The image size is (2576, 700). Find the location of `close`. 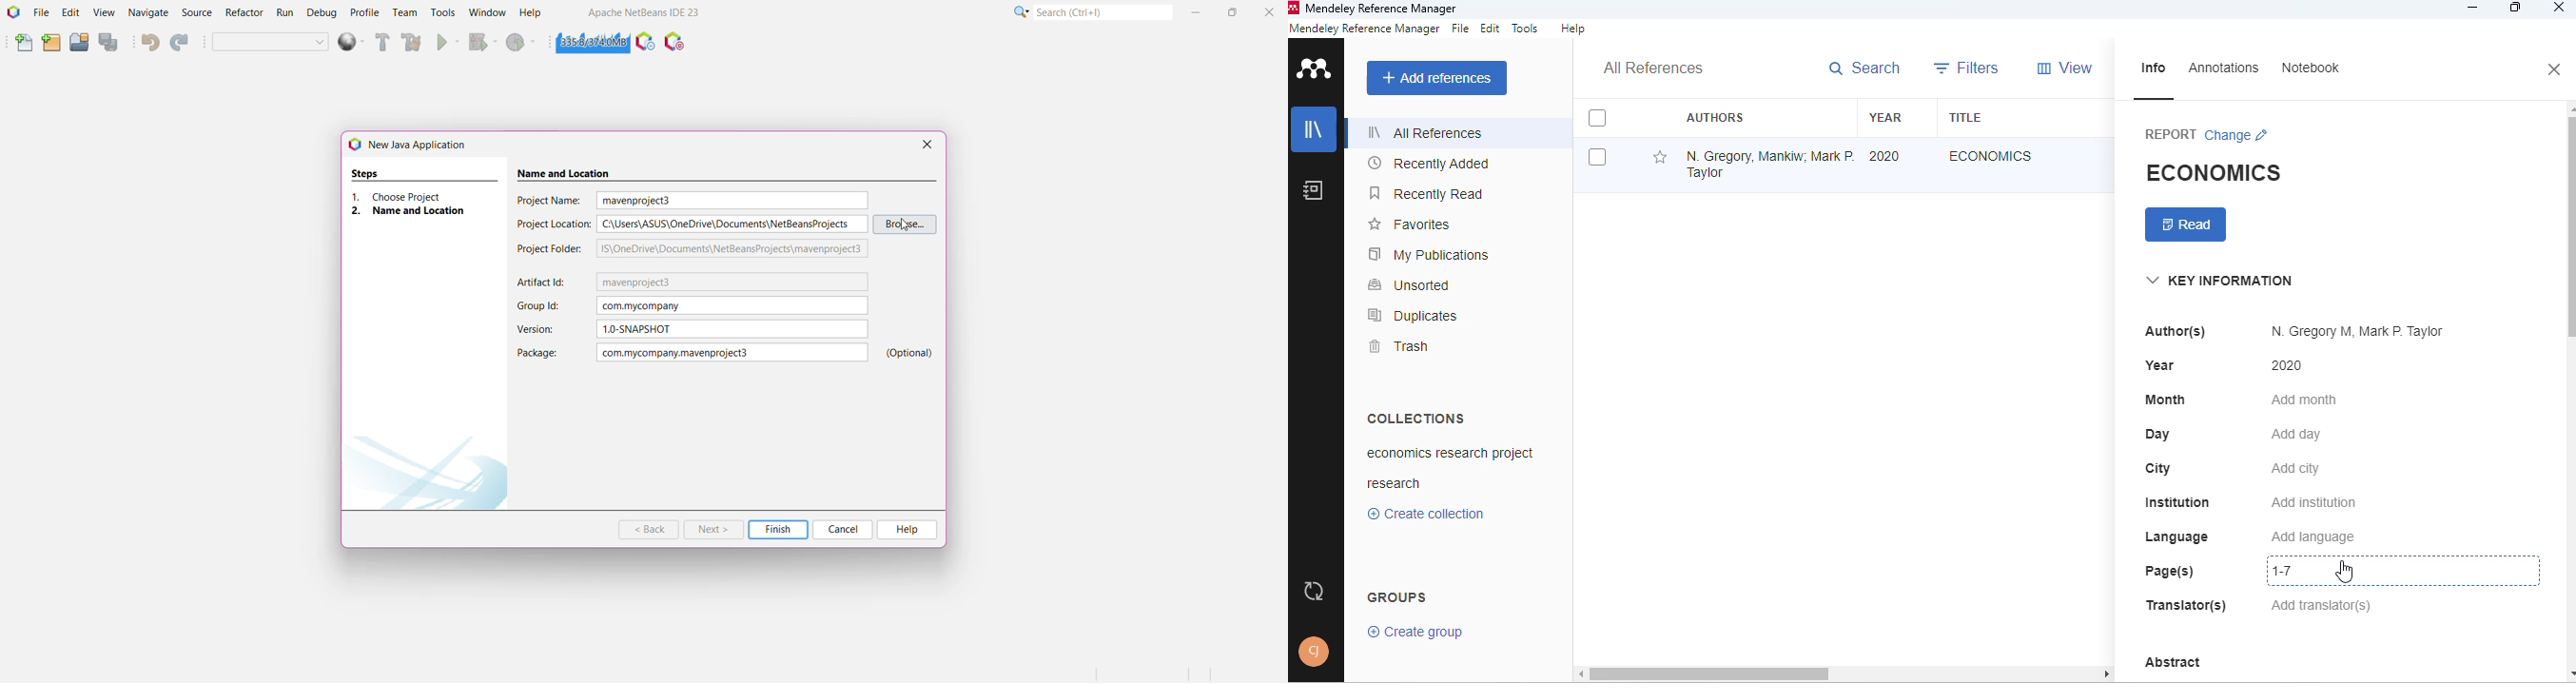

close is located at coordinates (2560, 8).